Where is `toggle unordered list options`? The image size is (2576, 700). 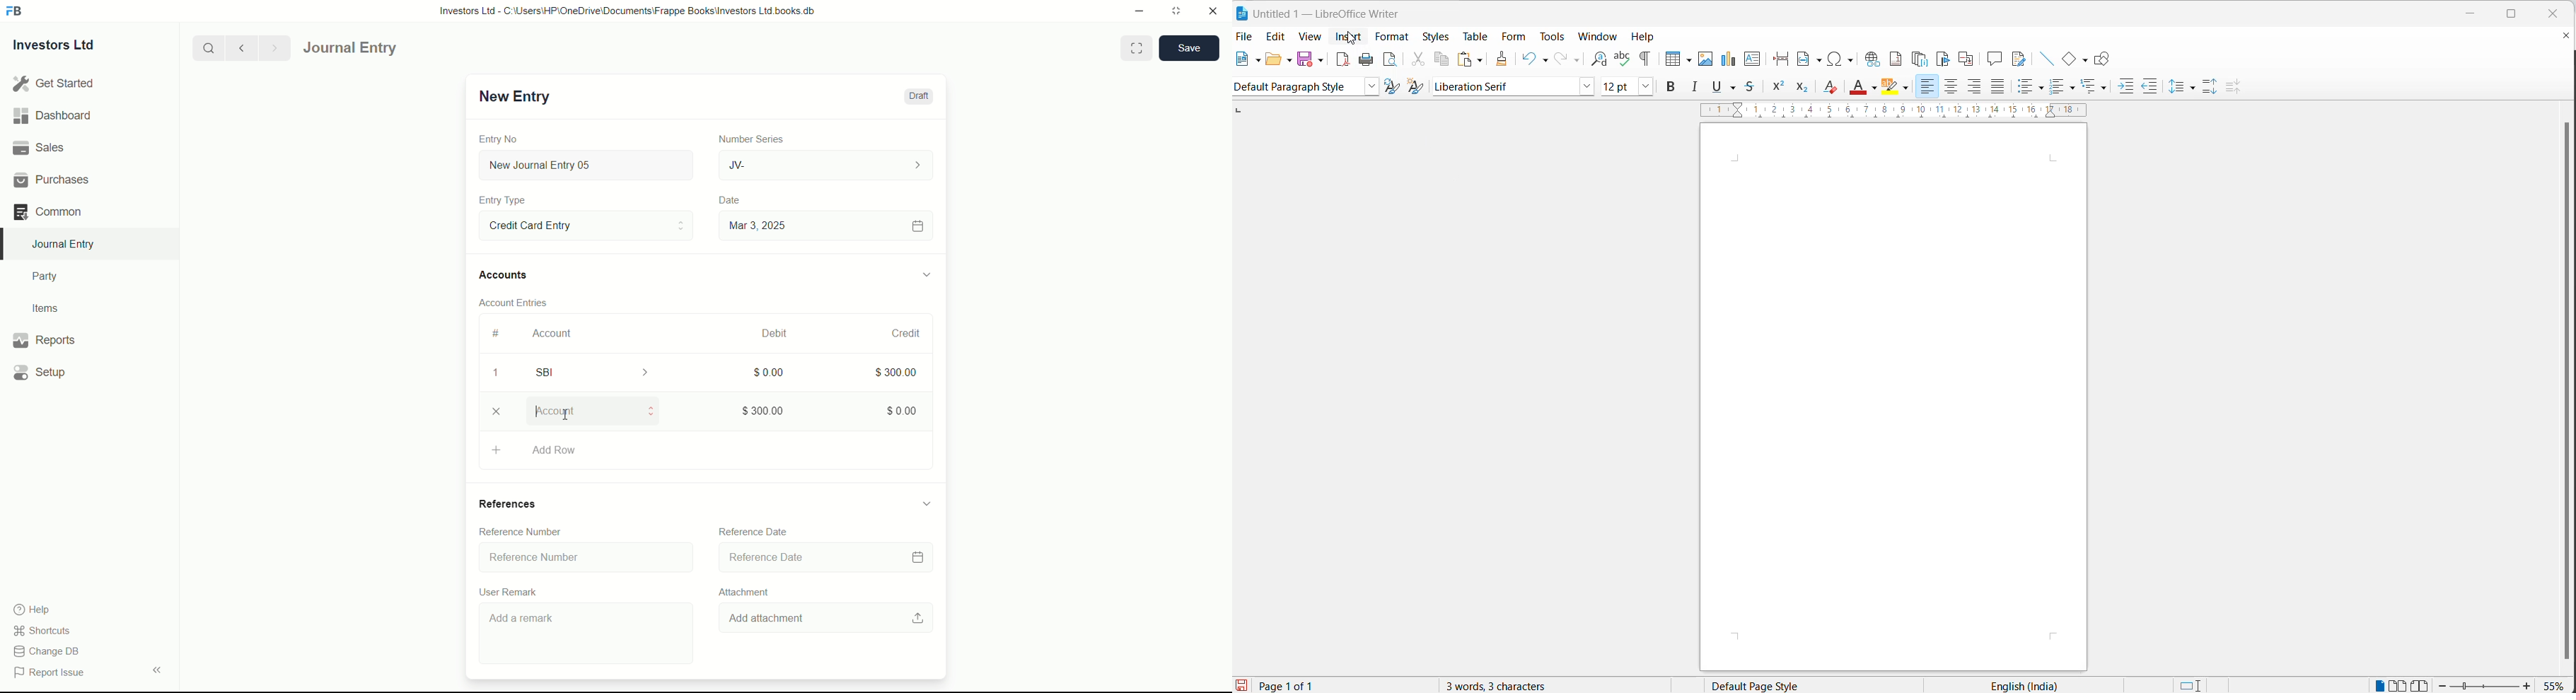
toggle unordered list options is located at coordinates (2042, 86).